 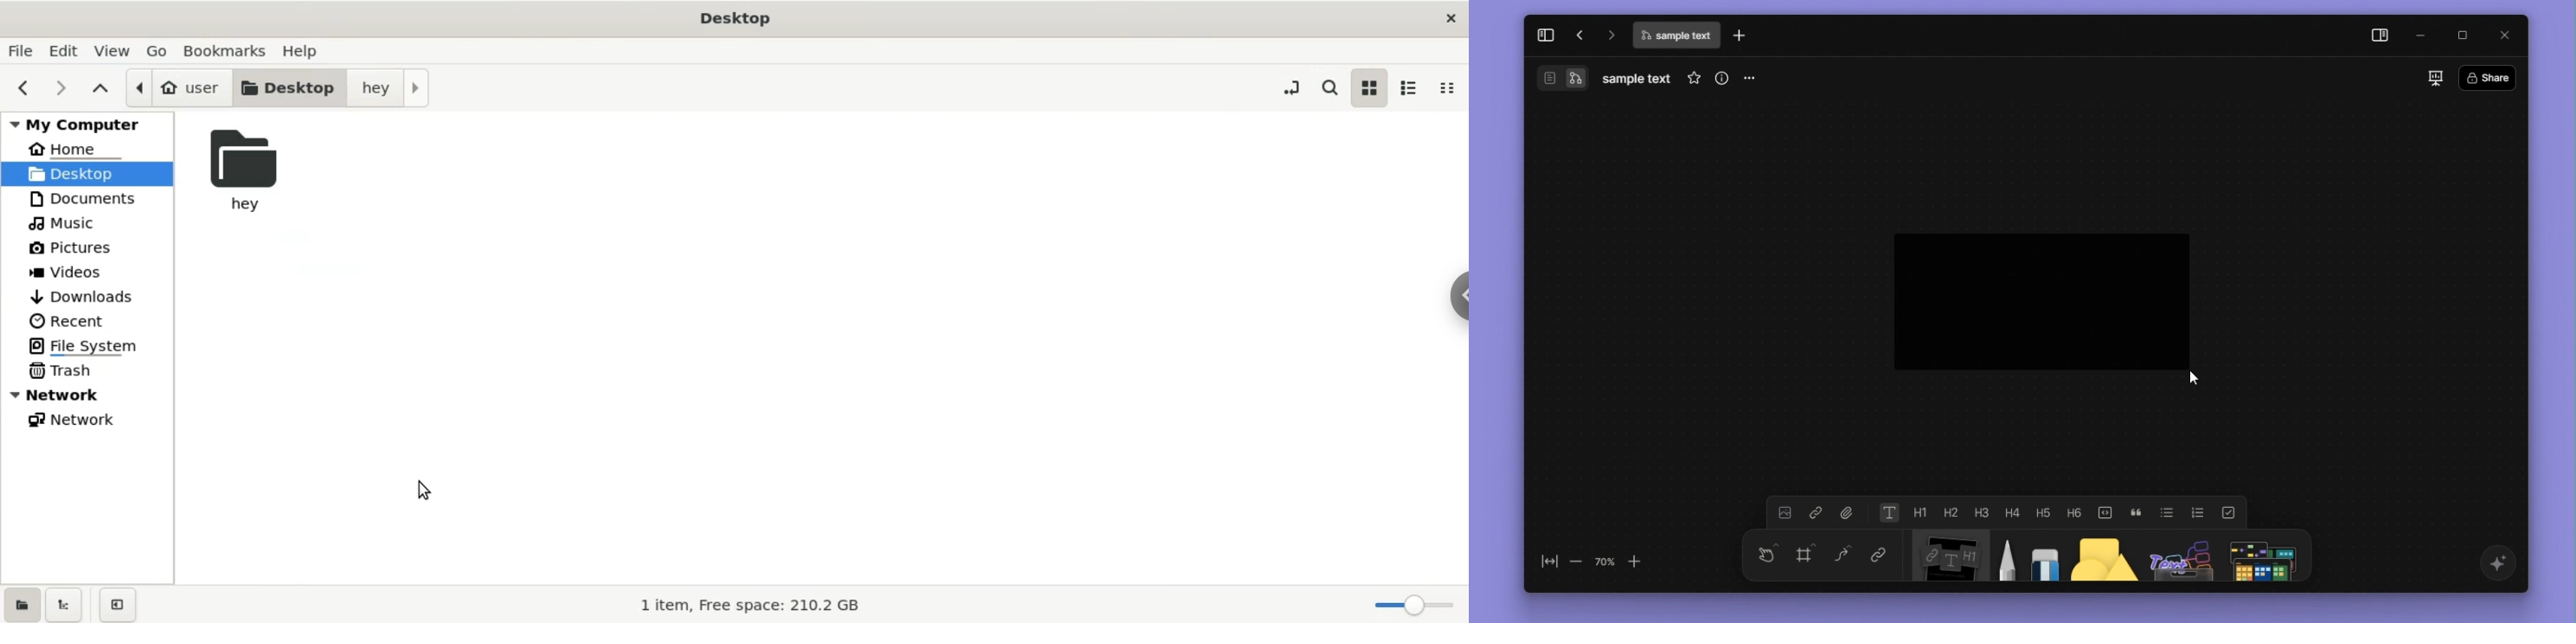 I want to click on link, so click(x=1875, y=556).